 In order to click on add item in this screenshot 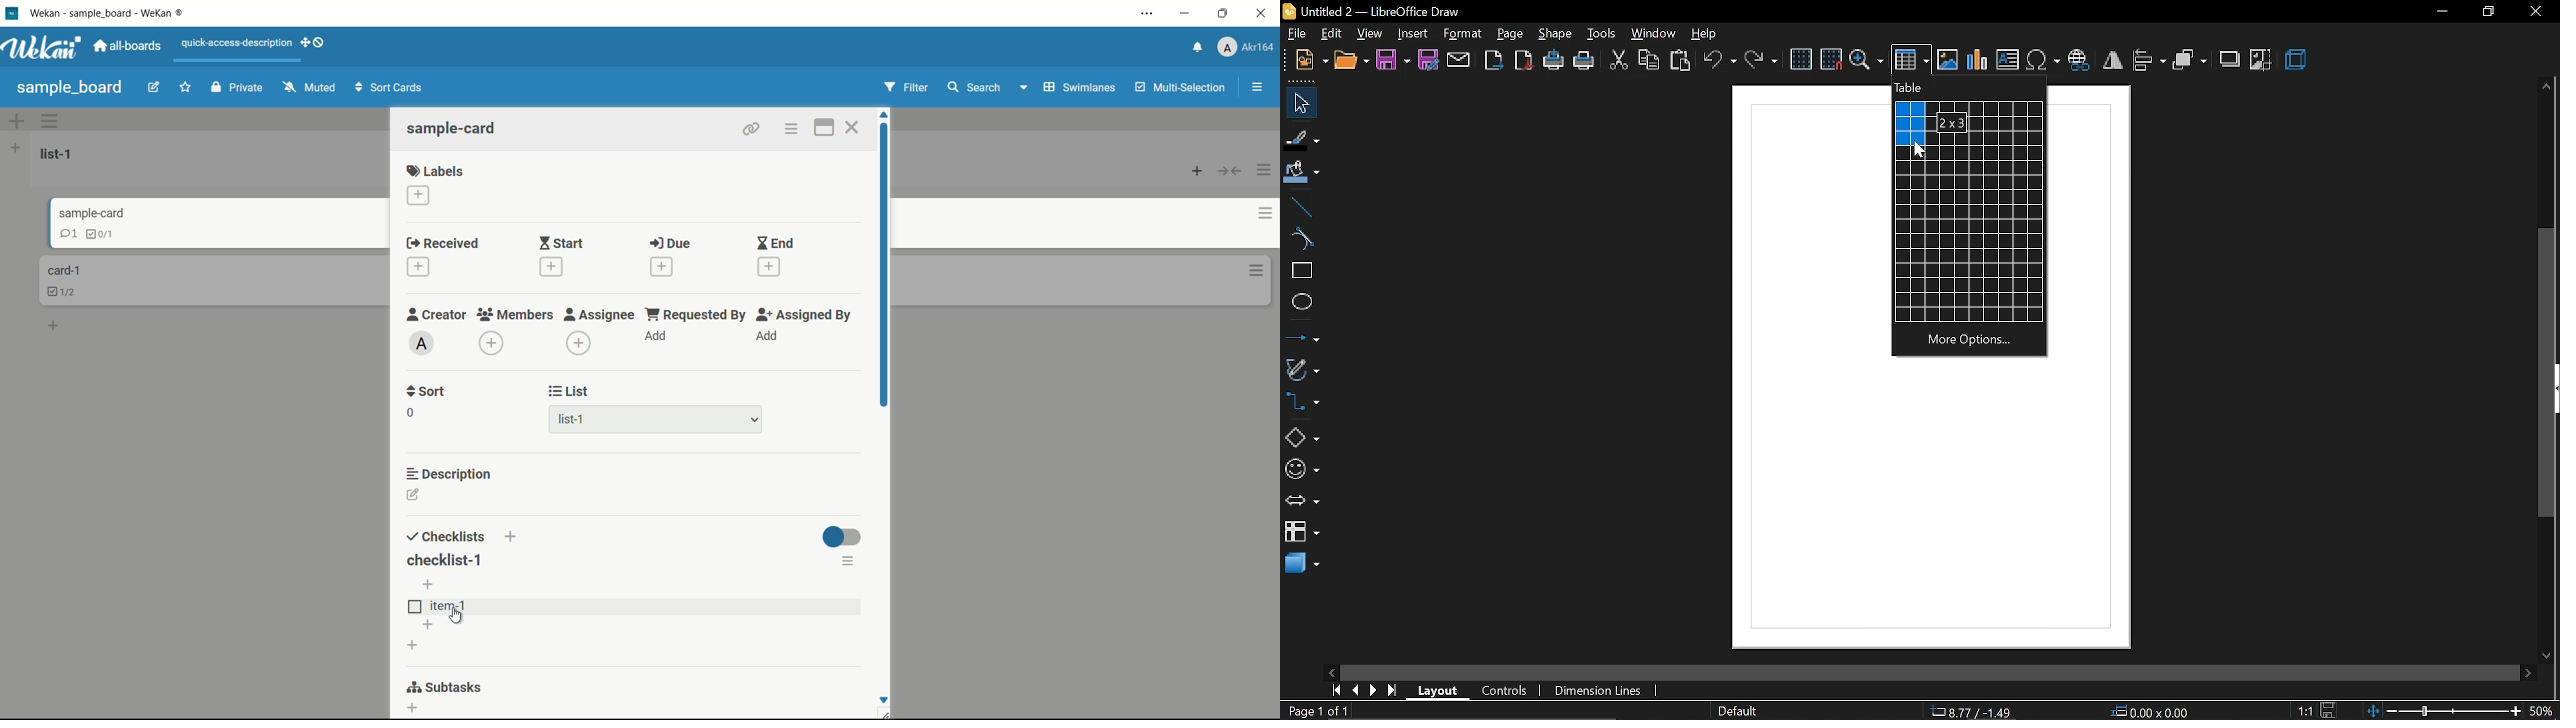, I will do `click(427, 626)`.